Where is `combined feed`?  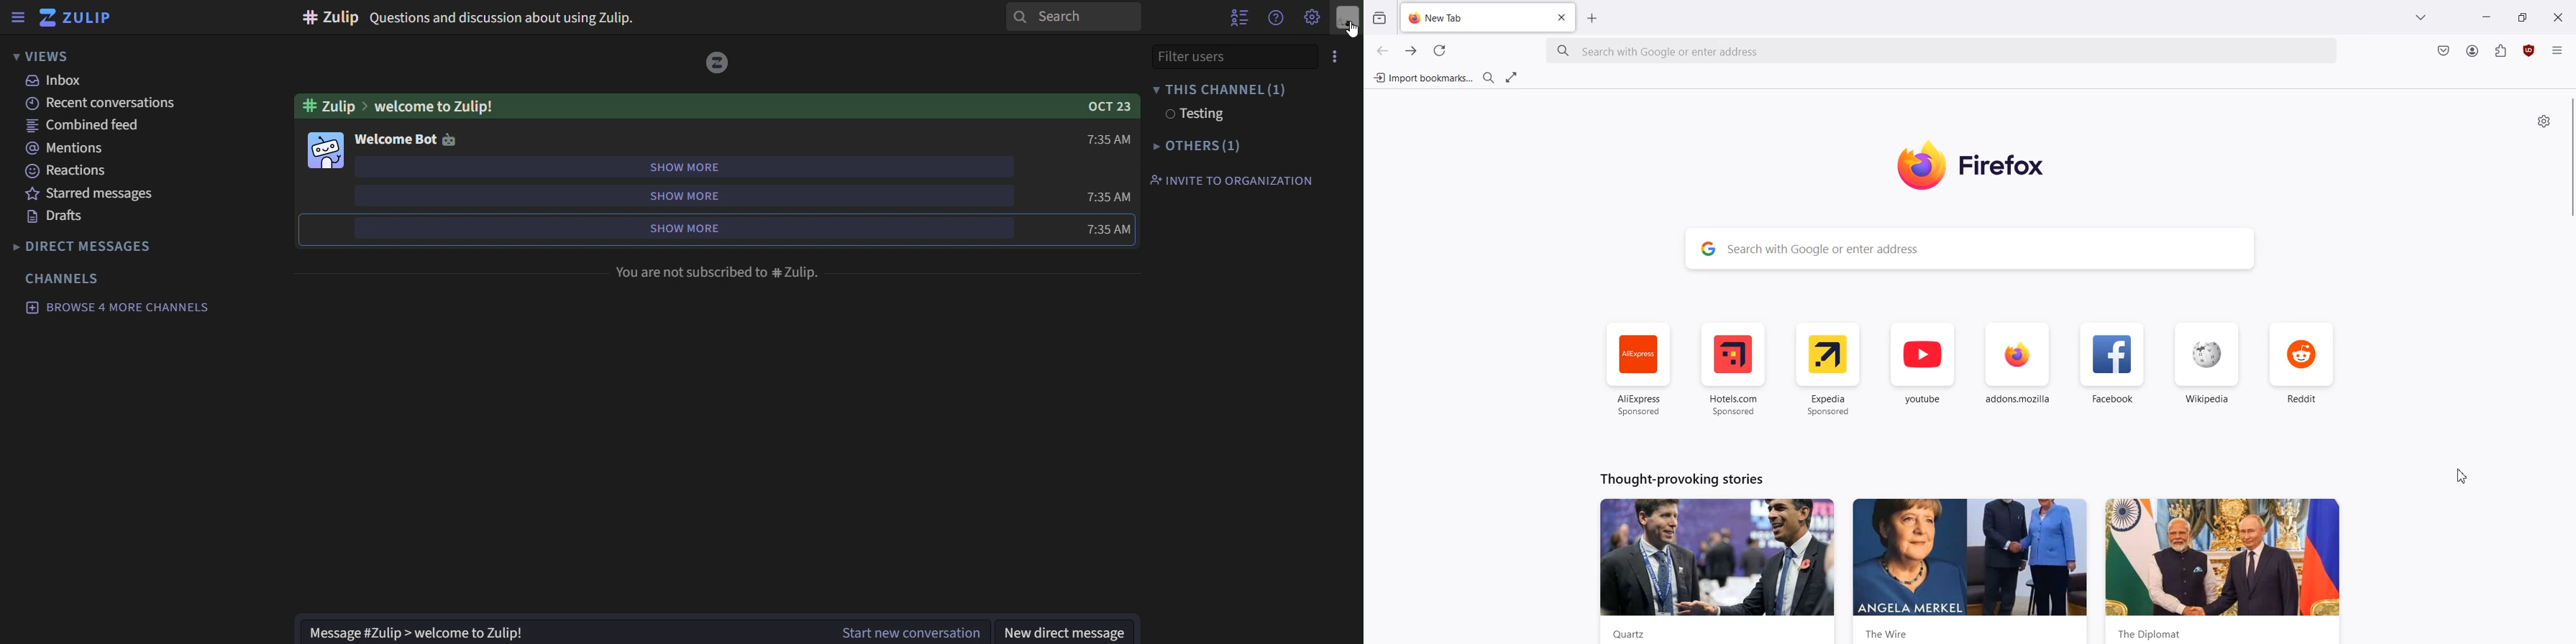
combined feed is located at coordinates (83, 124).